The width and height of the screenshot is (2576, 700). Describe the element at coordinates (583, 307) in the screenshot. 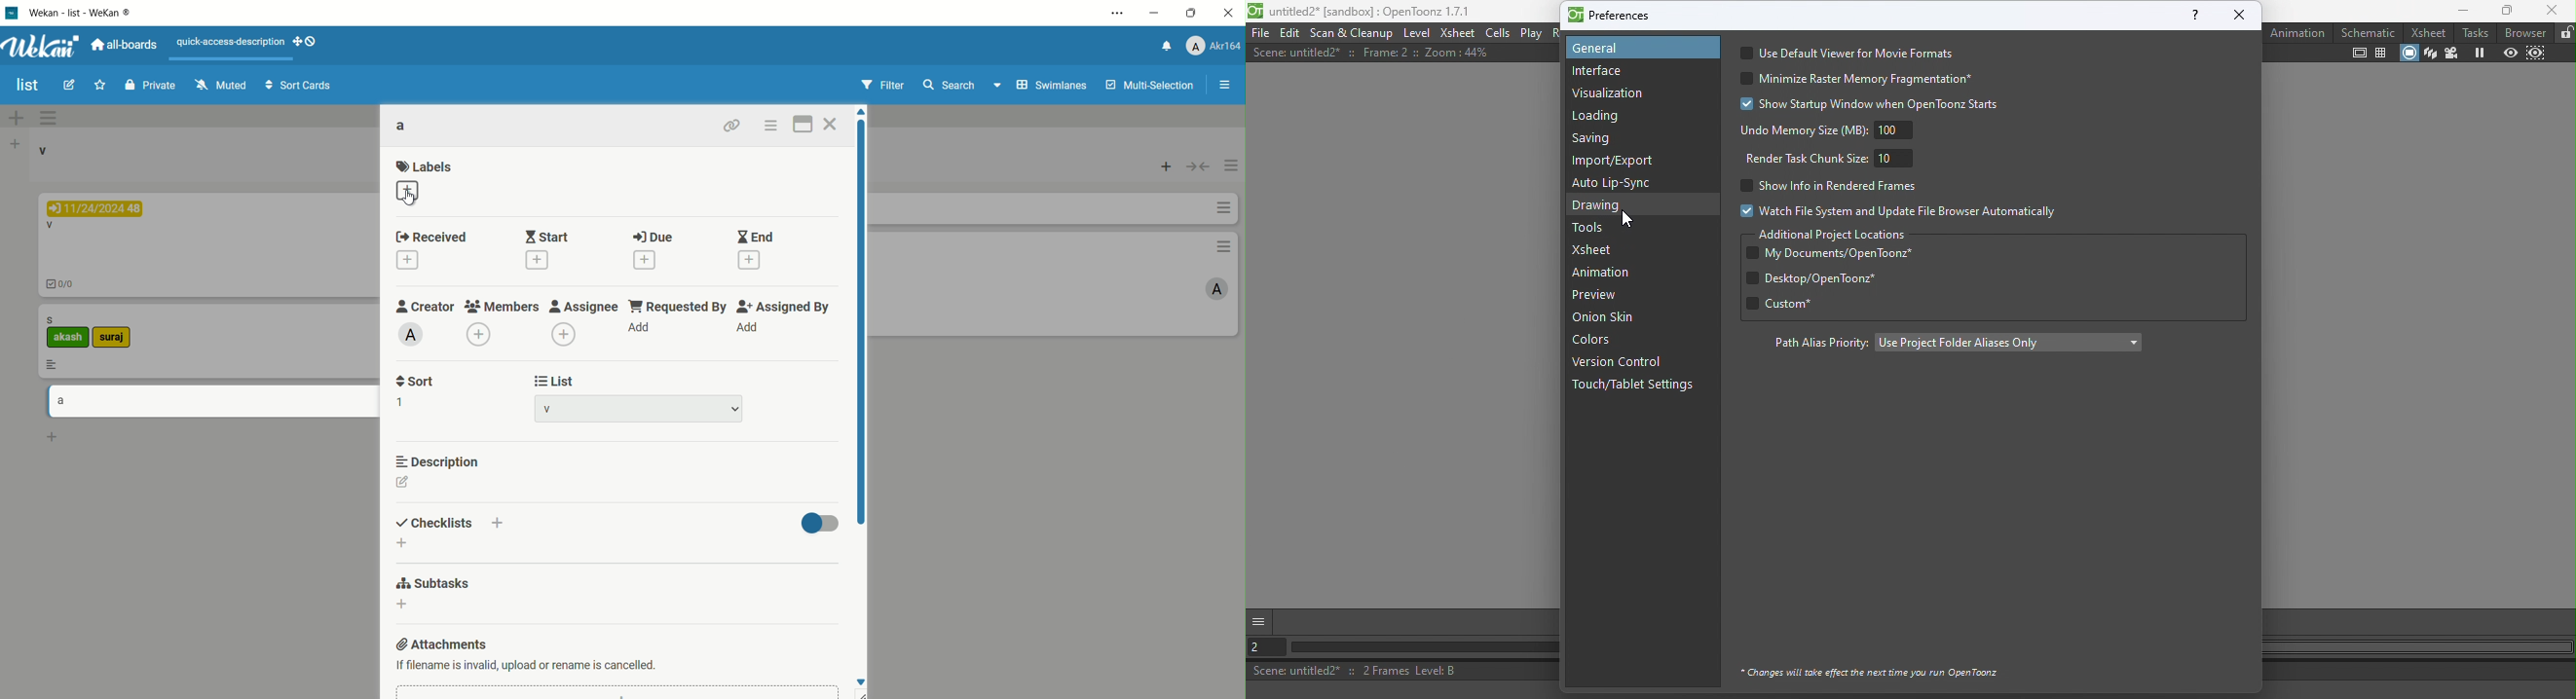

I see `assignee` at that location.